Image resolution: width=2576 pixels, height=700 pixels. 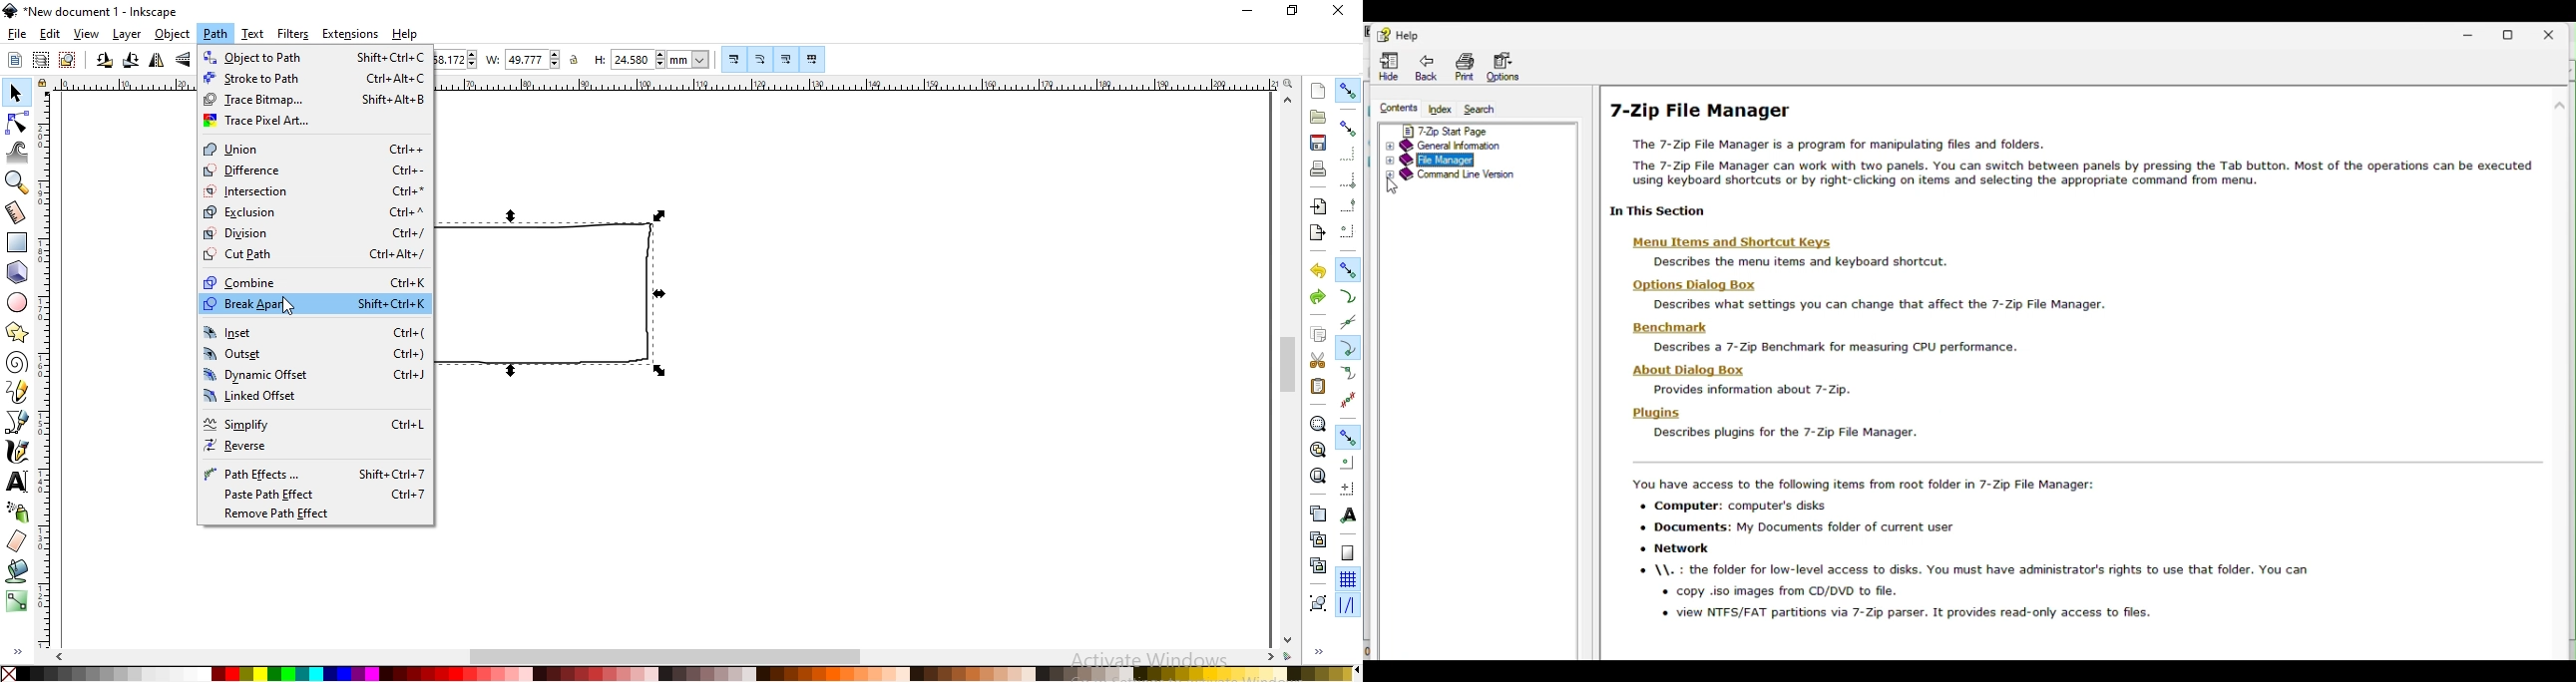 What do you see at coordinates (815, 59) in the screenshot?
I see `move patterns` at bounding box center [815, 59].